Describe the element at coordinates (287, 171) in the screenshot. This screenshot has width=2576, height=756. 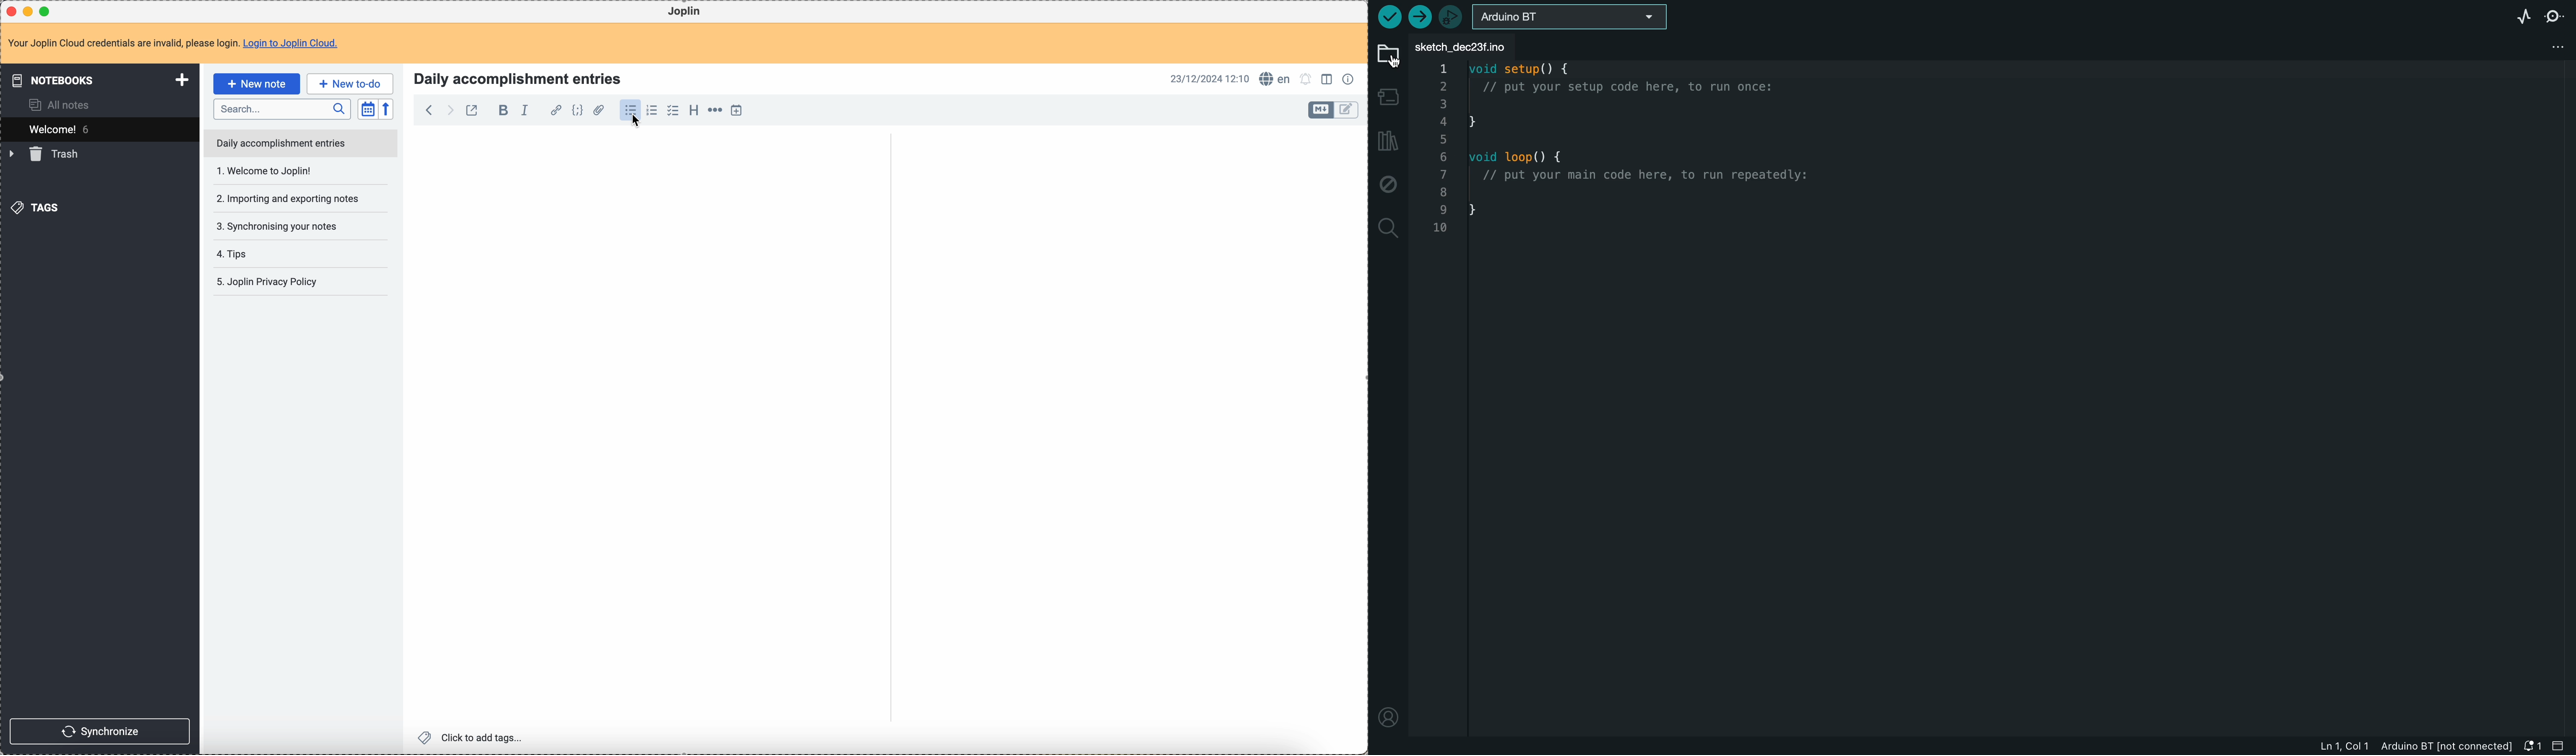
I see `importing and exporting notes` at that location.